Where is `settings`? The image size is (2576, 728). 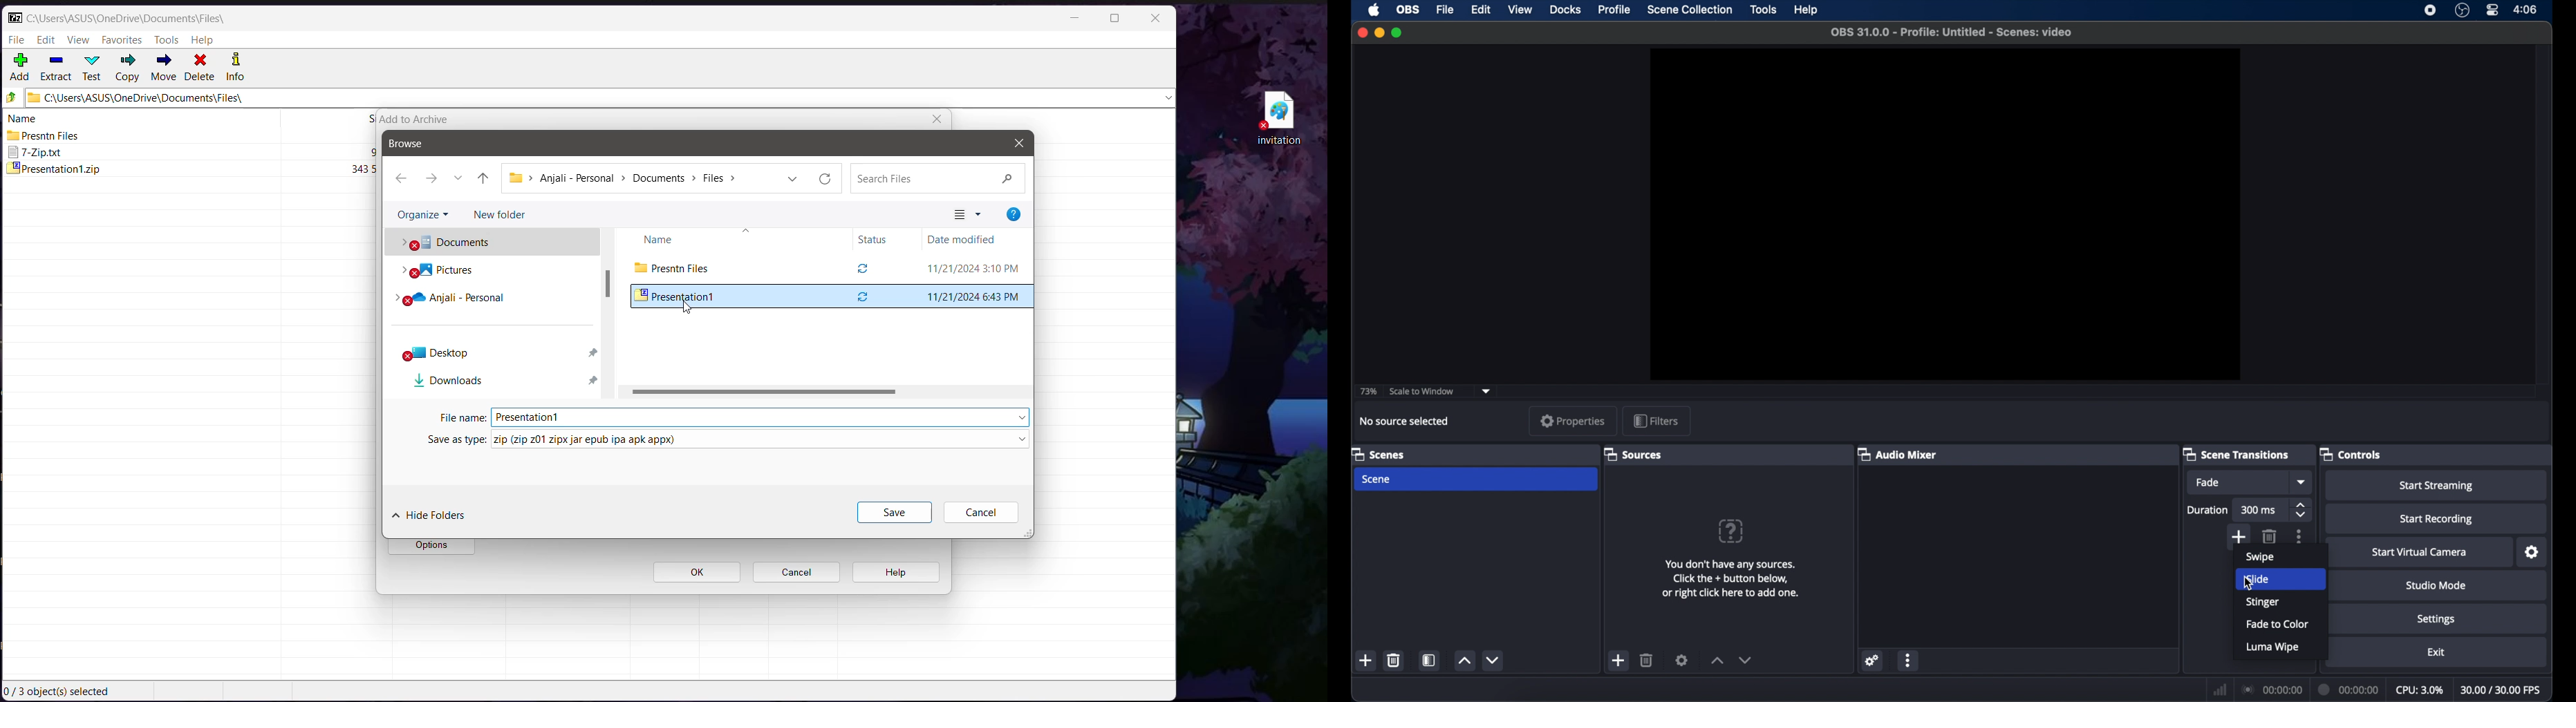 settings is located at coordinates (2436, 619).